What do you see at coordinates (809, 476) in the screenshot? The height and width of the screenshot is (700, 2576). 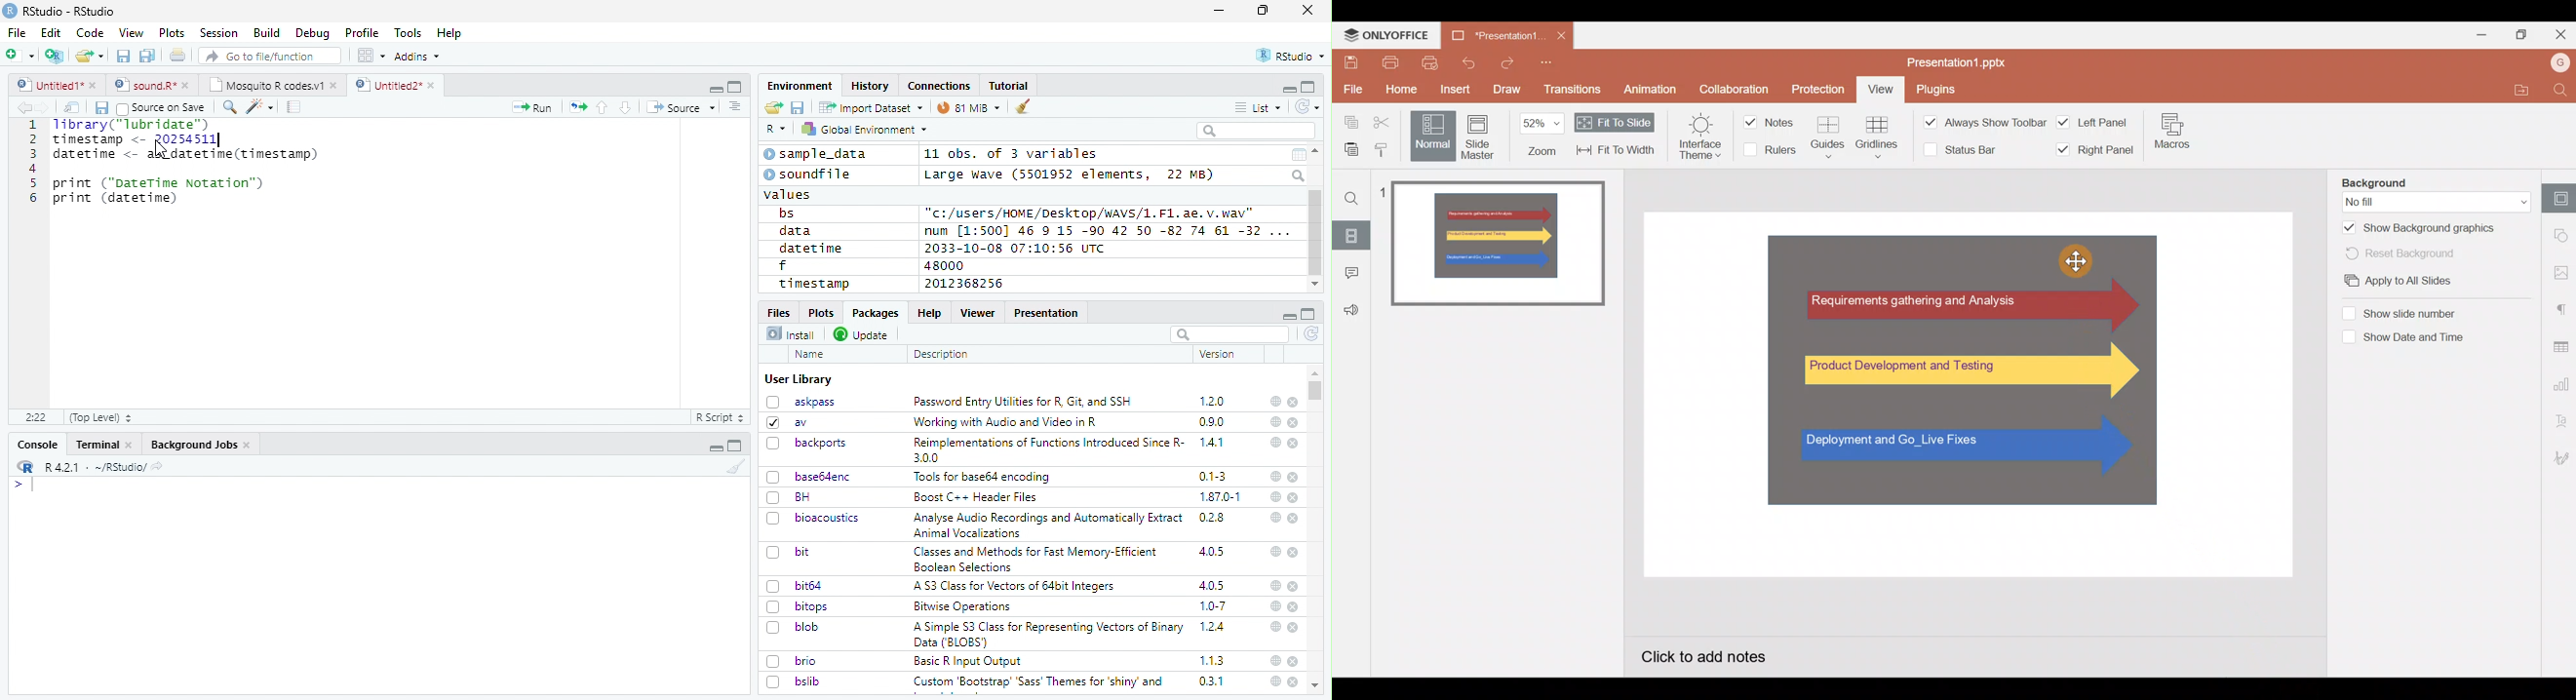 I see `base64enc` at bounding box center [809, 476].